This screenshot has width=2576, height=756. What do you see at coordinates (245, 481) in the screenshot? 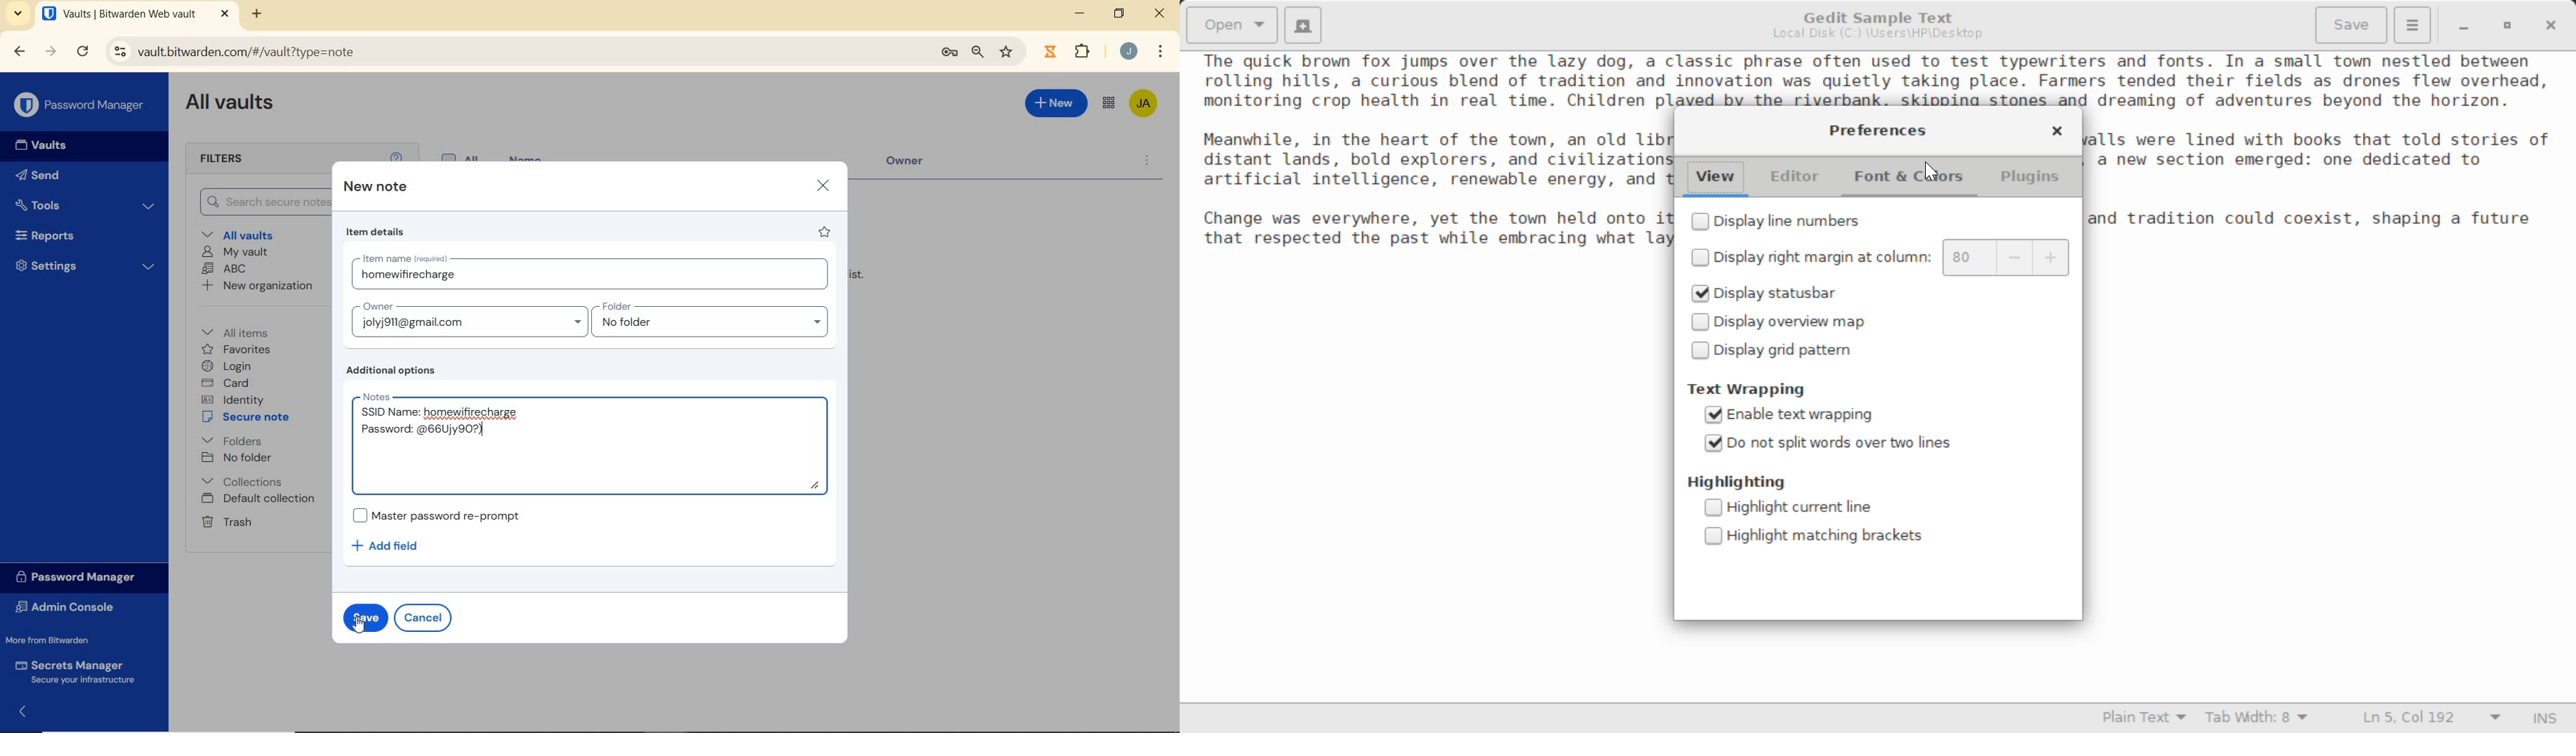
I see `Collections` at bounding box center [245, 481].